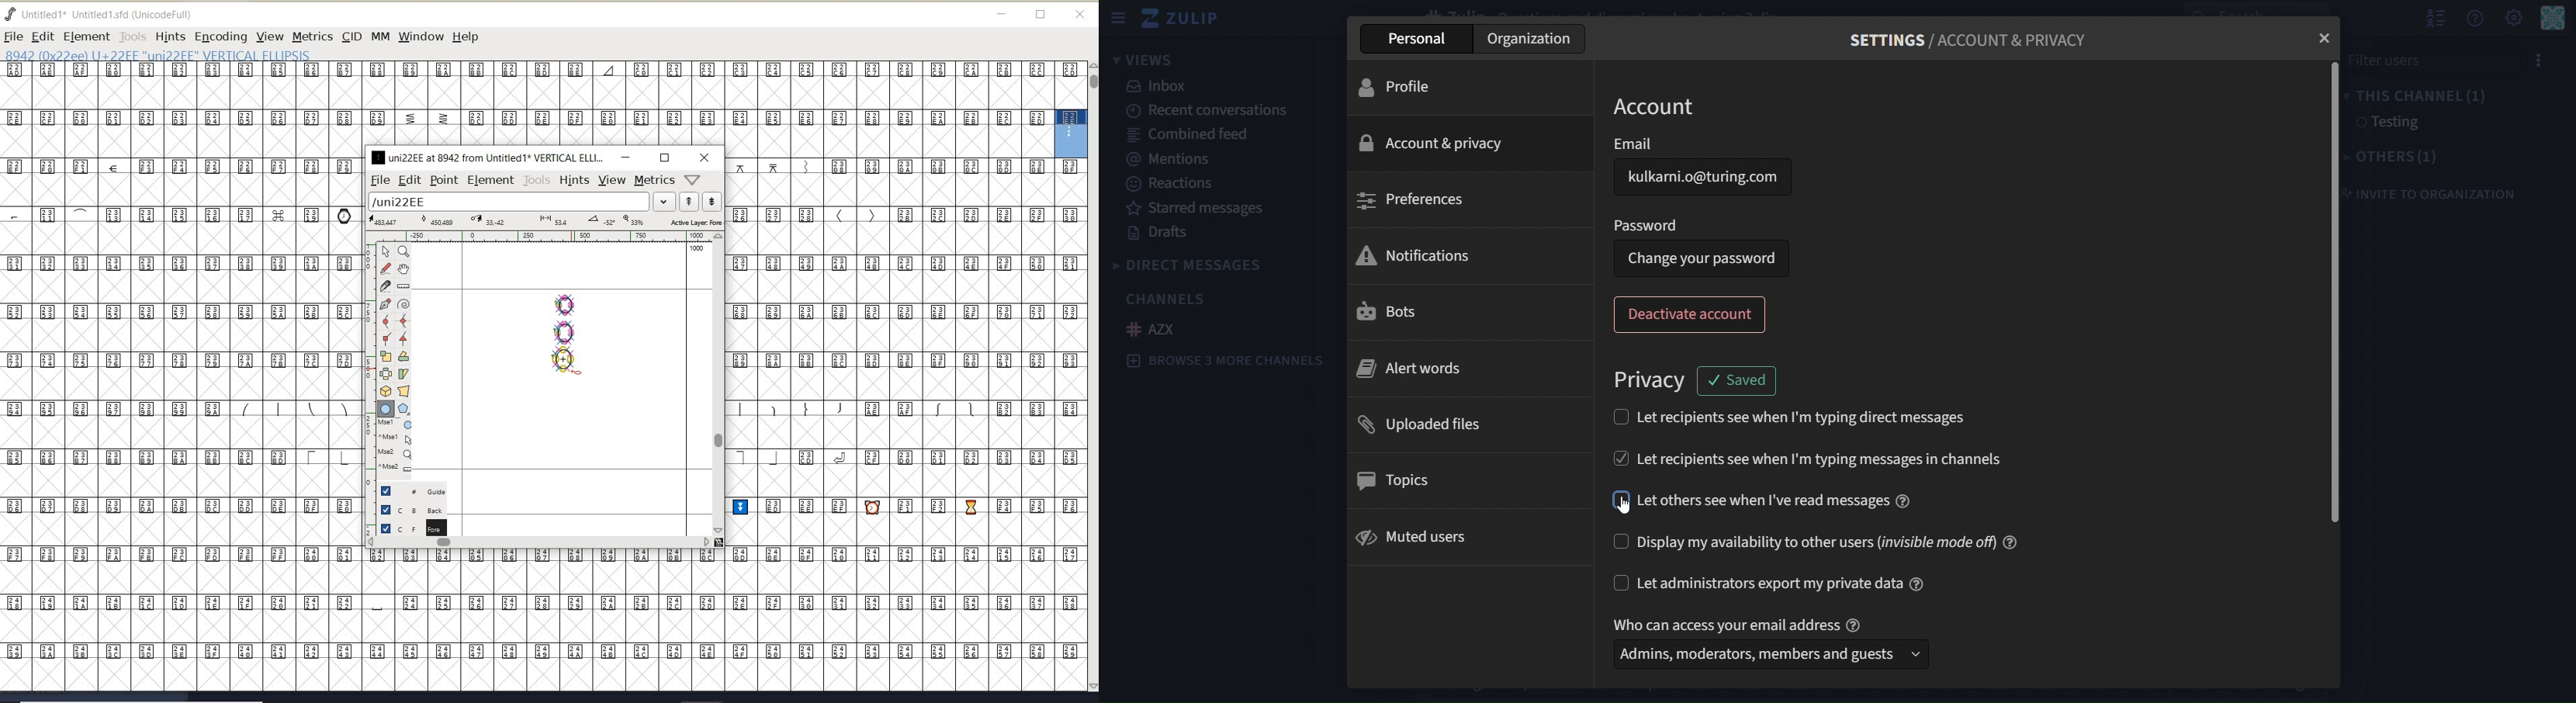 The image size is (2576, 728). Describe the element at coordinates (386, 356) in the screenshot. I see `scale the selection` at that location.